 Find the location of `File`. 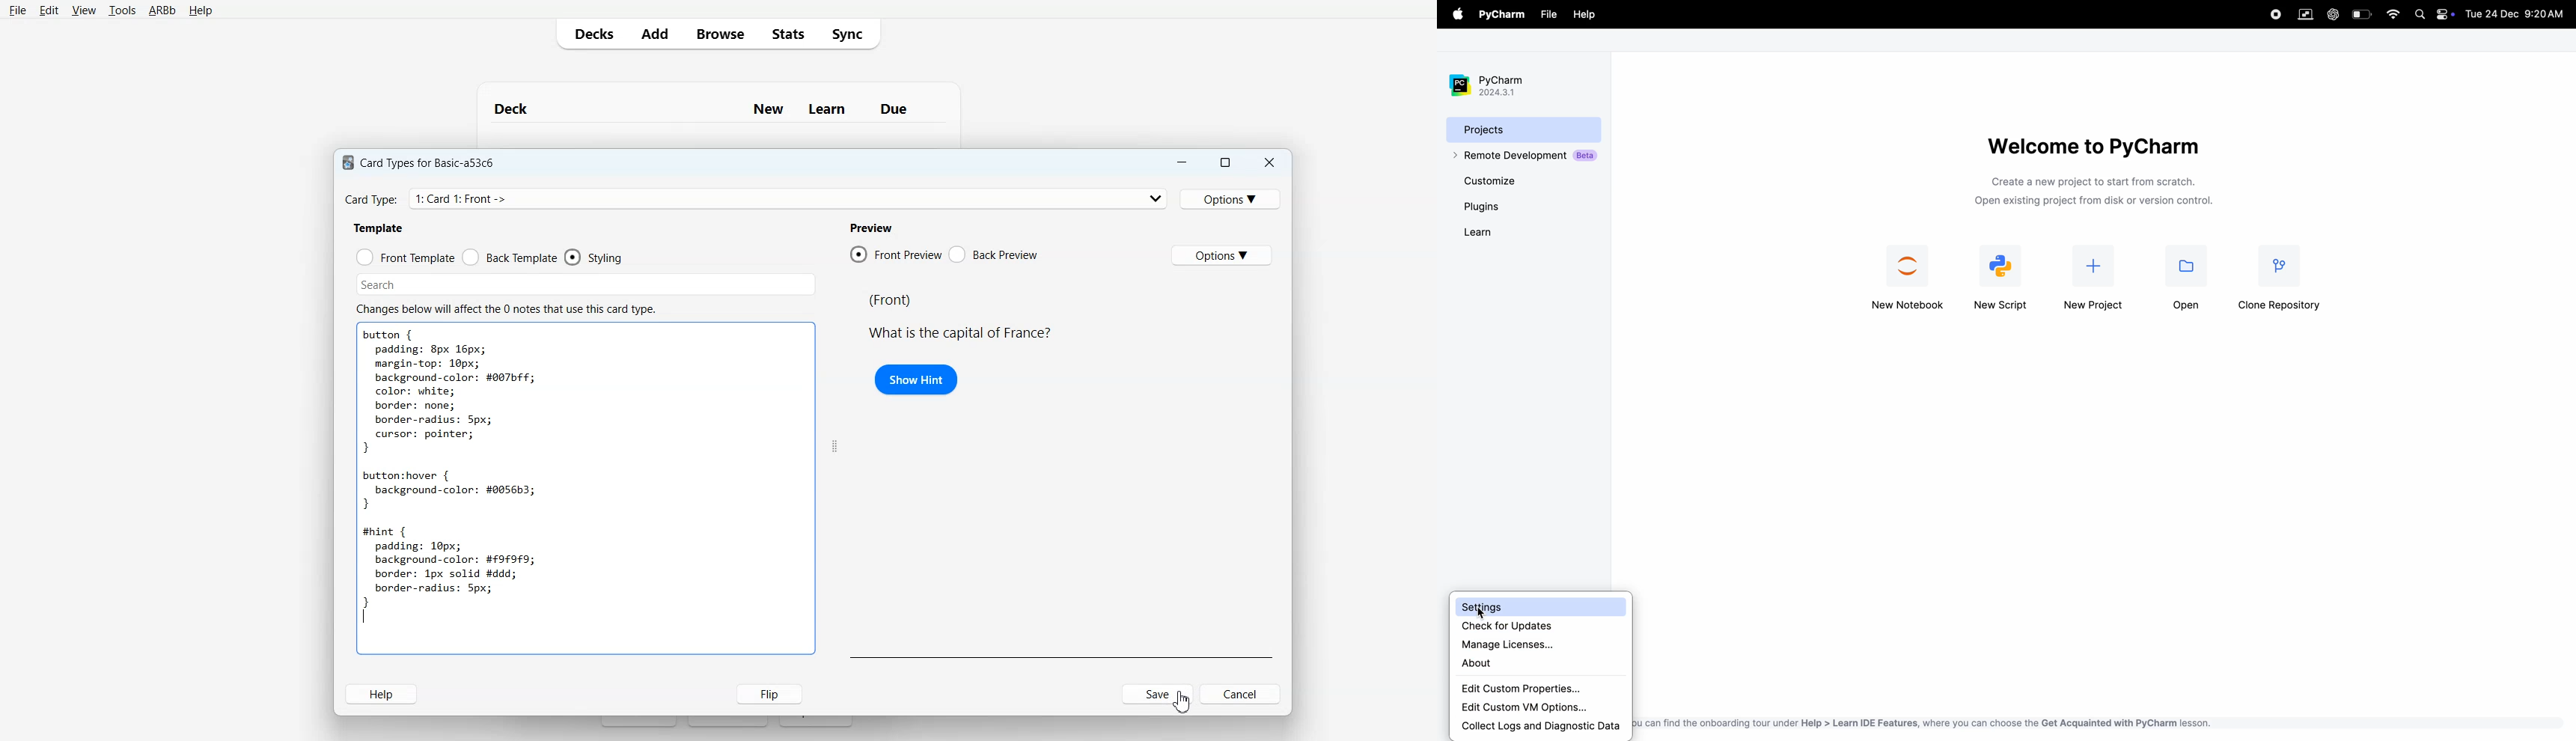

File is located at coordinates (17, 10).